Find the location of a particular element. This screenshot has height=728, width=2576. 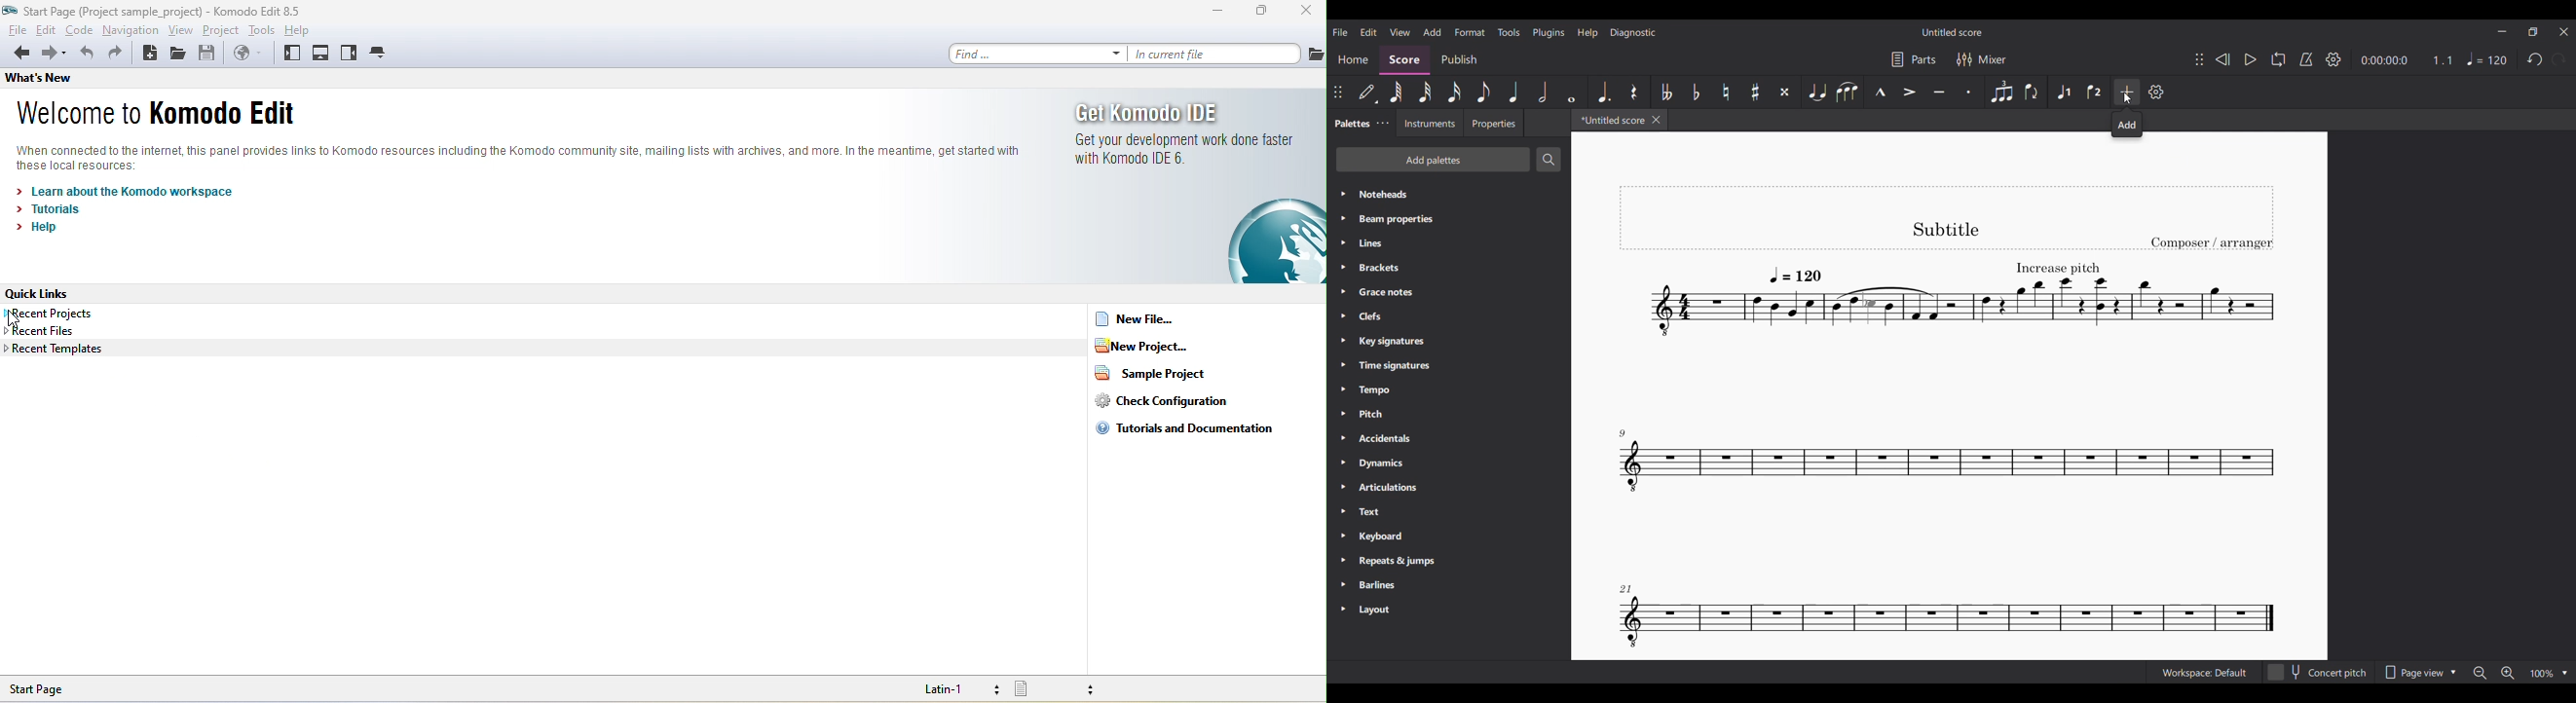

Loop playback is located at coordinates (2279, 59).